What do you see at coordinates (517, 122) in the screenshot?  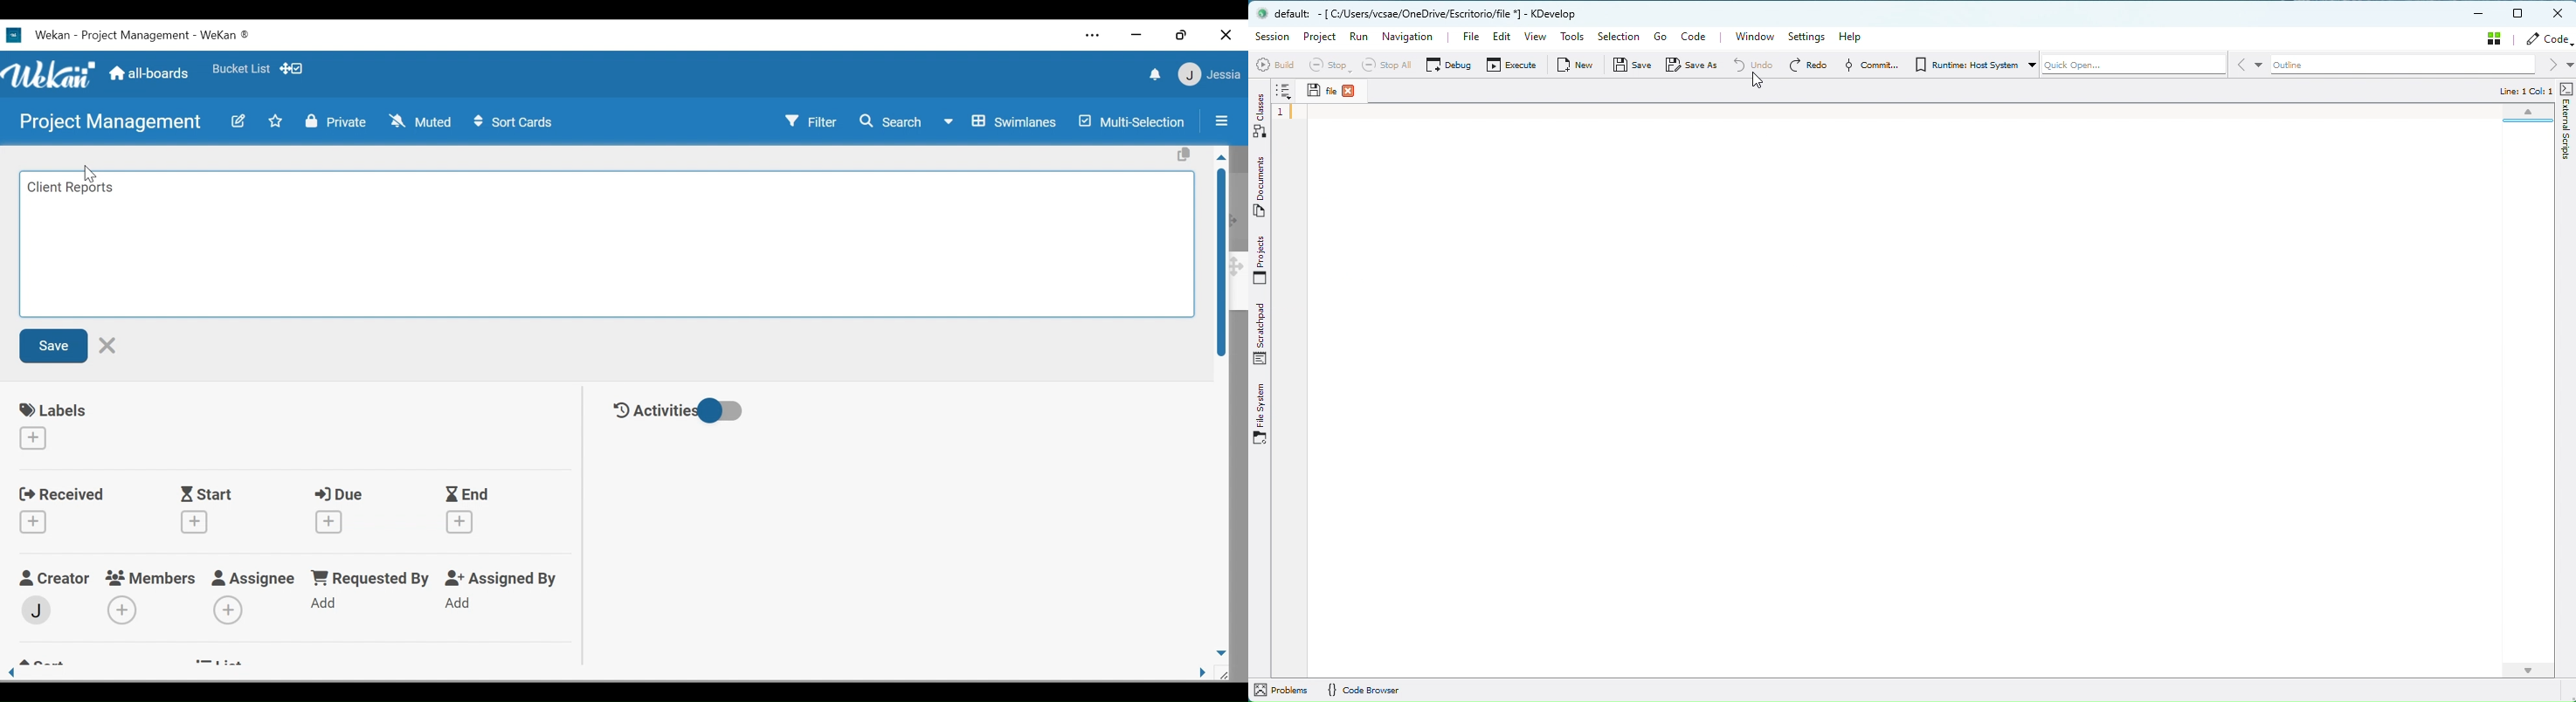 I see `Sort Cards` at bounding box center [517, 122].